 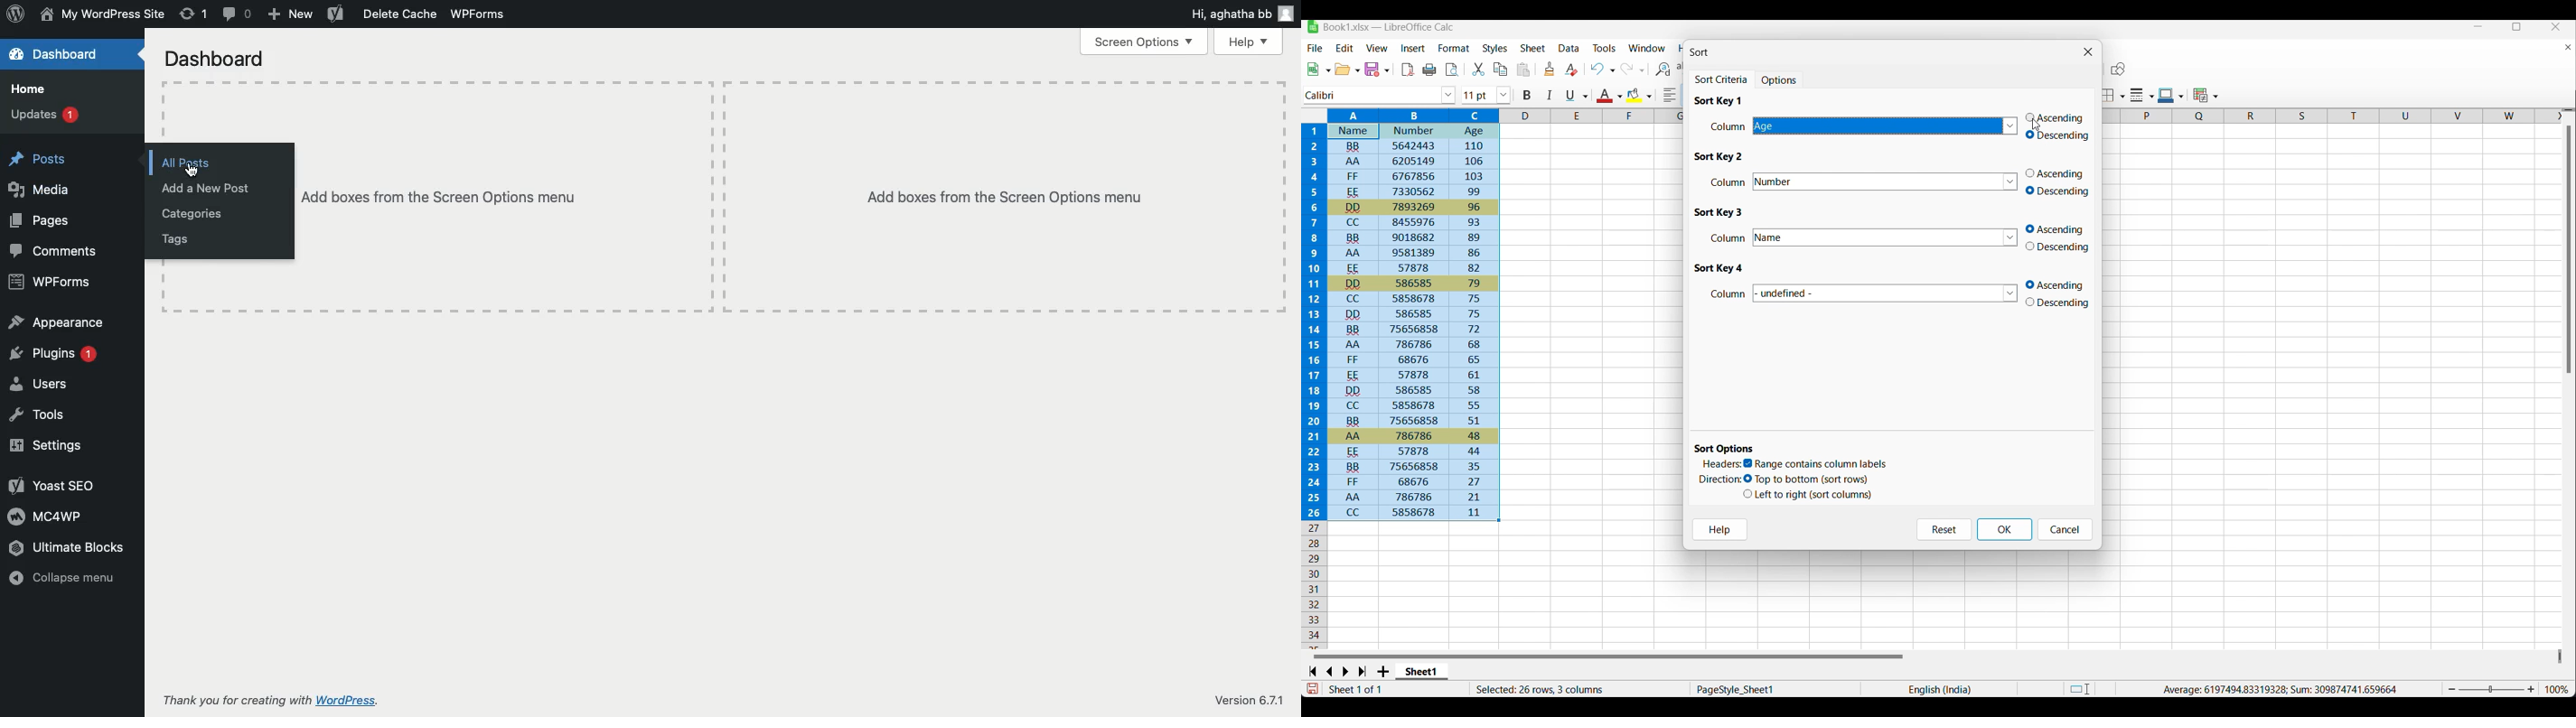 What do you see at coordinates (2479, 27) in the screenshot?
I see `Minimize` at bounding box center [2479, 27].